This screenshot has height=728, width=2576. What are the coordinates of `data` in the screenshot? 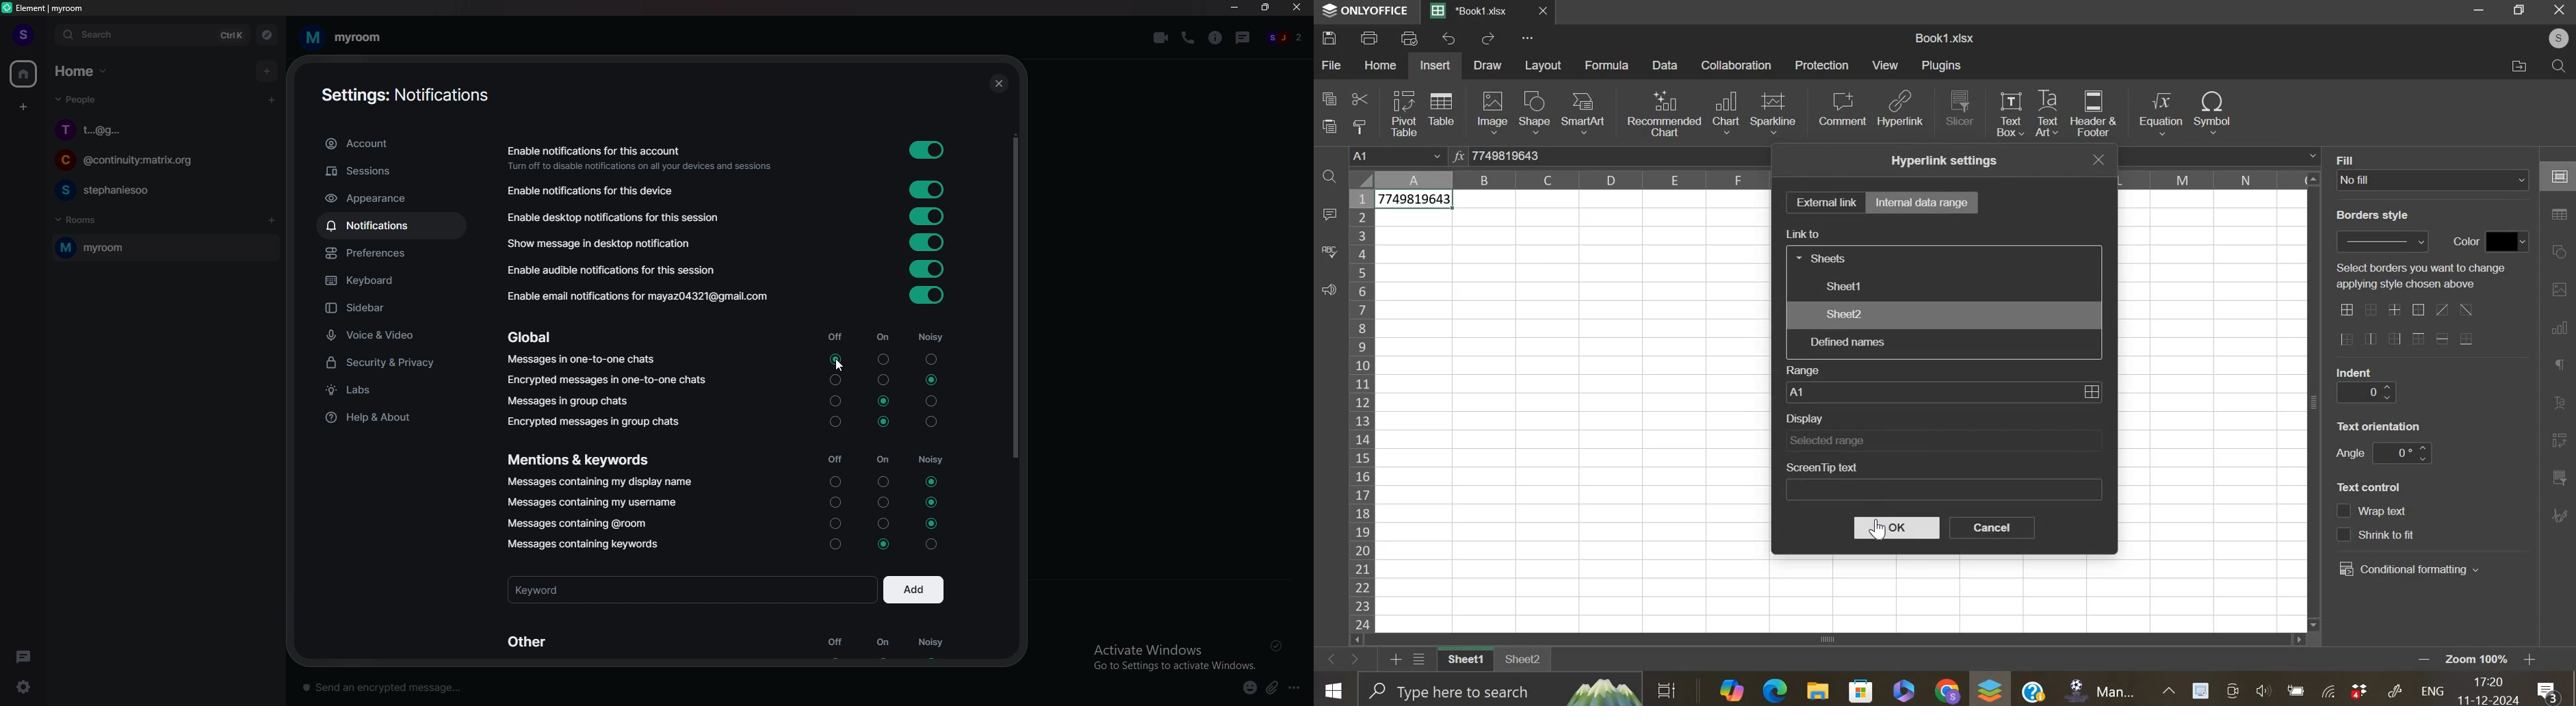 It's located at (1667, 65).